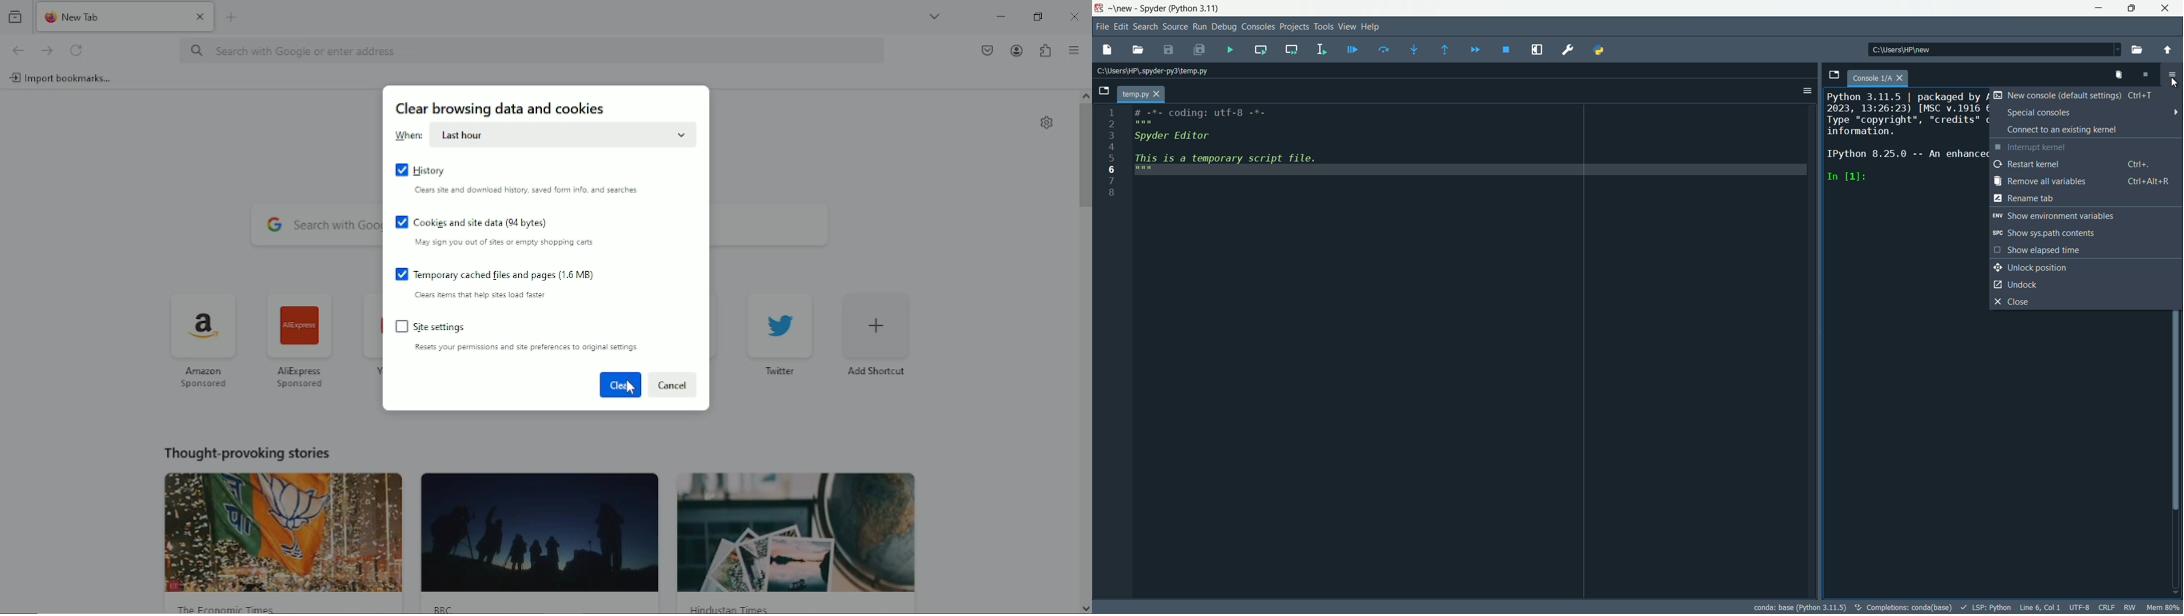 This screenshot has height=616, width=2184. I want to click on options, so click(2172, 74).